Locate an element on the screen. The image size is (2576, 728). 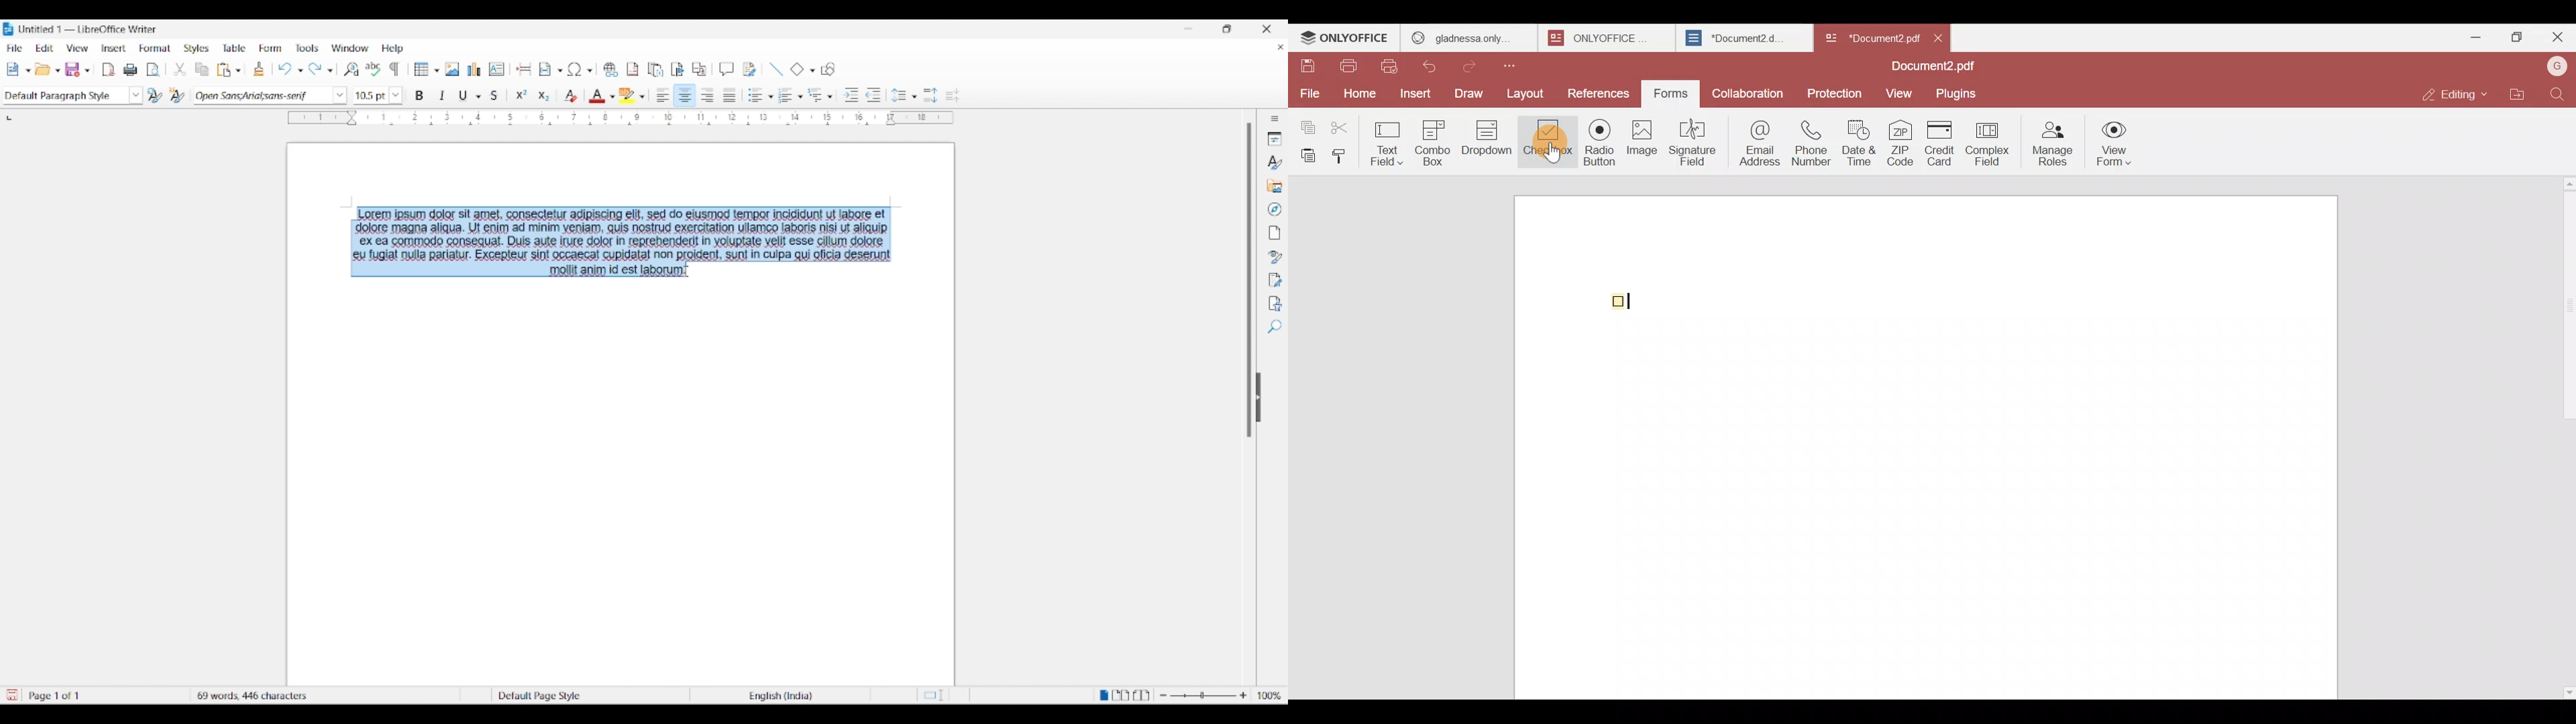
Selected special character is located at coordinates (574, 69).